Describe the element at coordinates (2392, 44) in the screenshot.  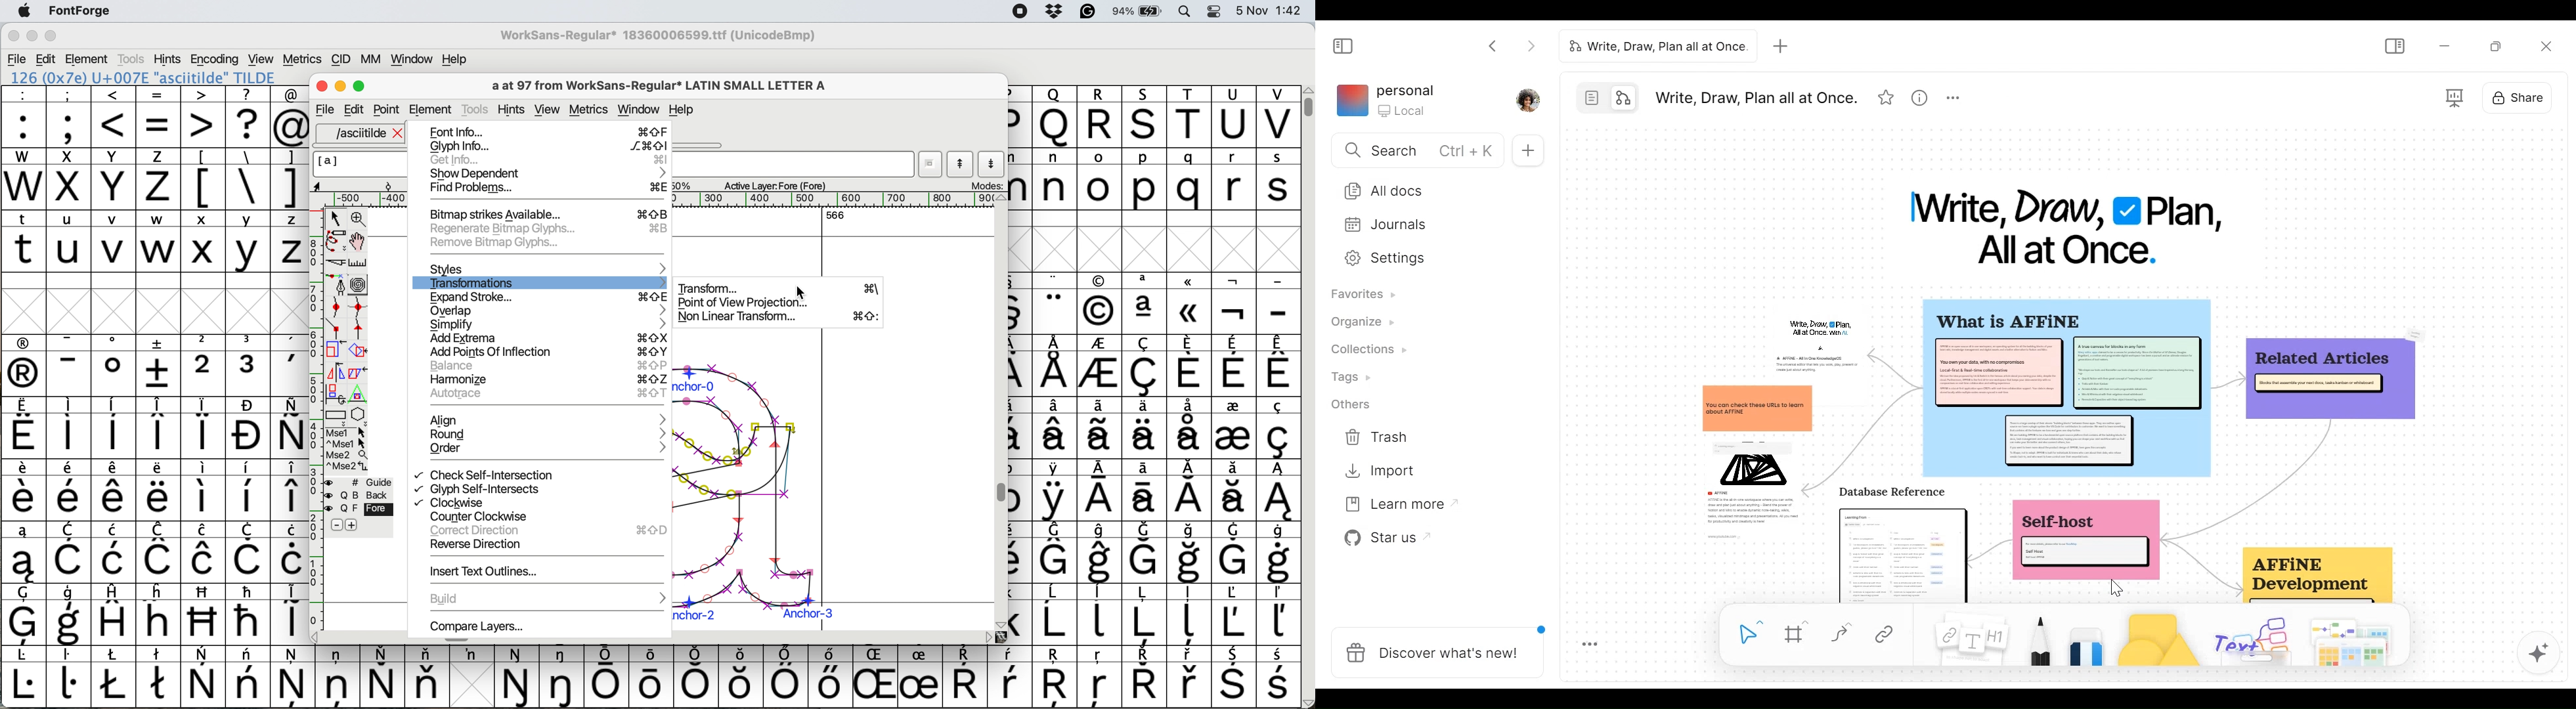
I see `Show/Hide Sidebar` at that location.